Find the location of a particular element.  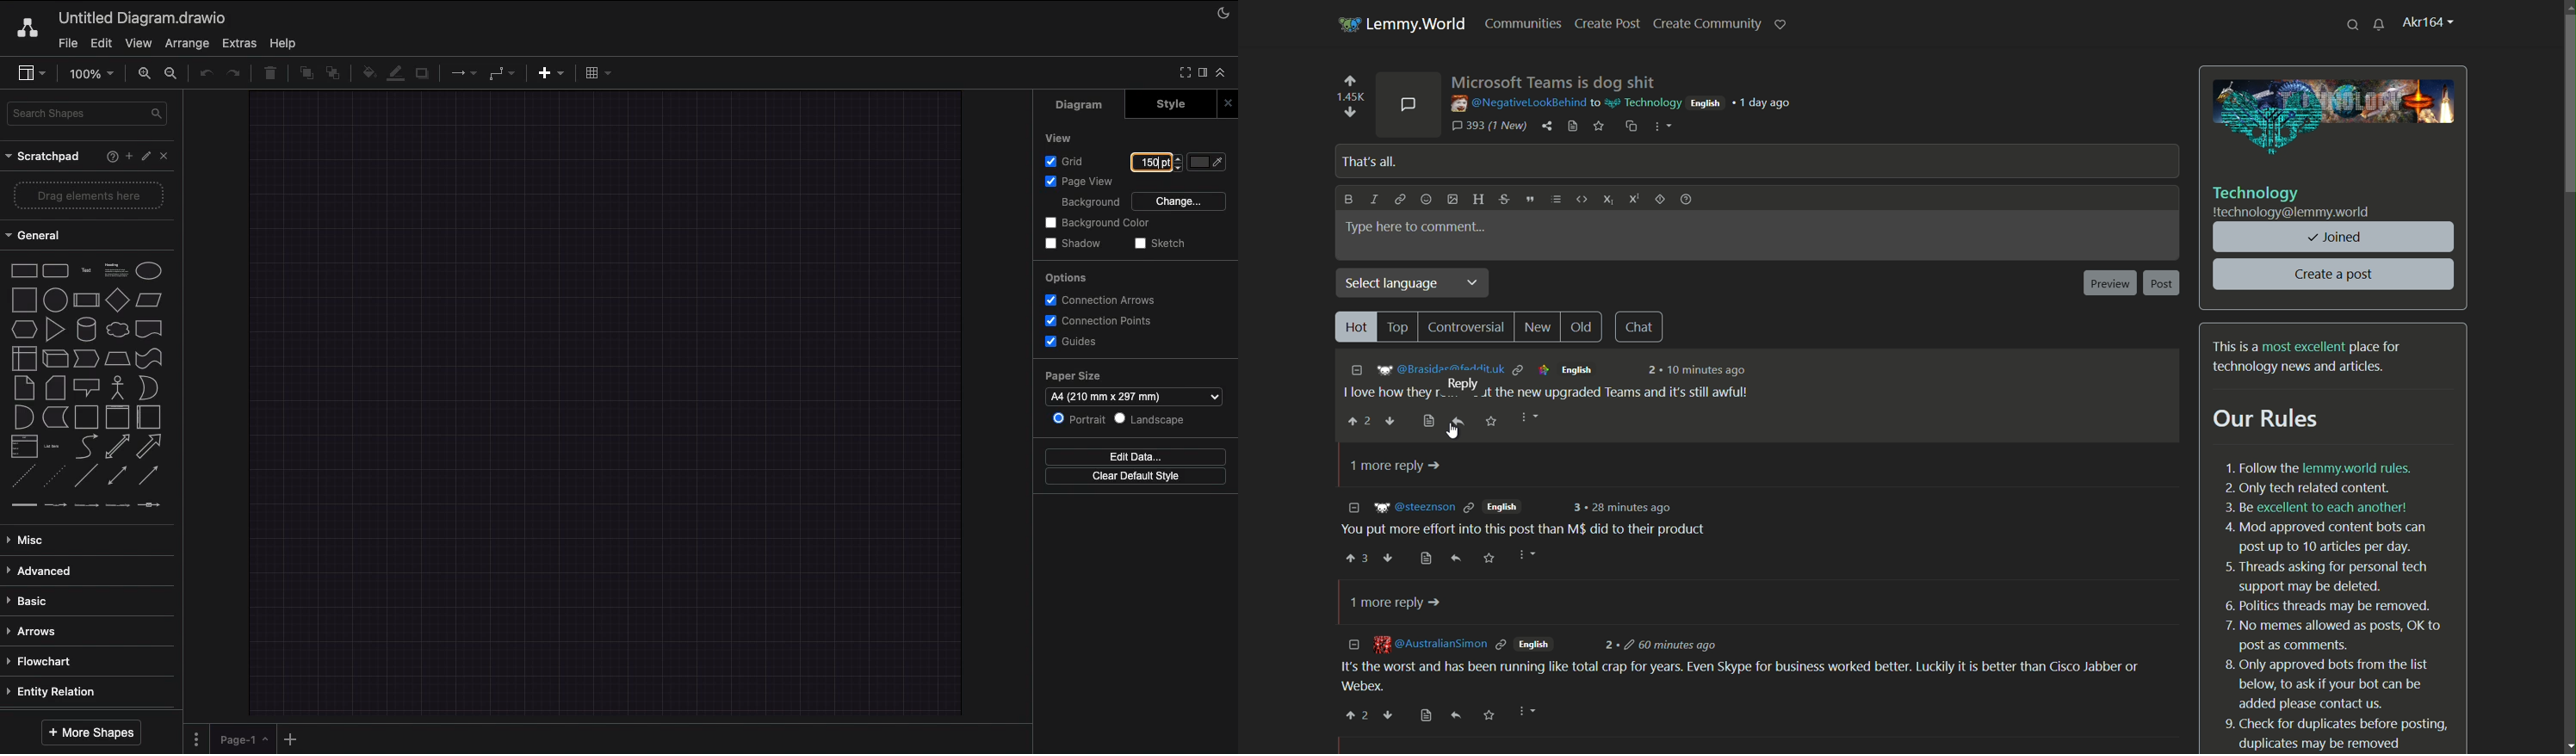

393 comments is located at coordinates (1489, 126).